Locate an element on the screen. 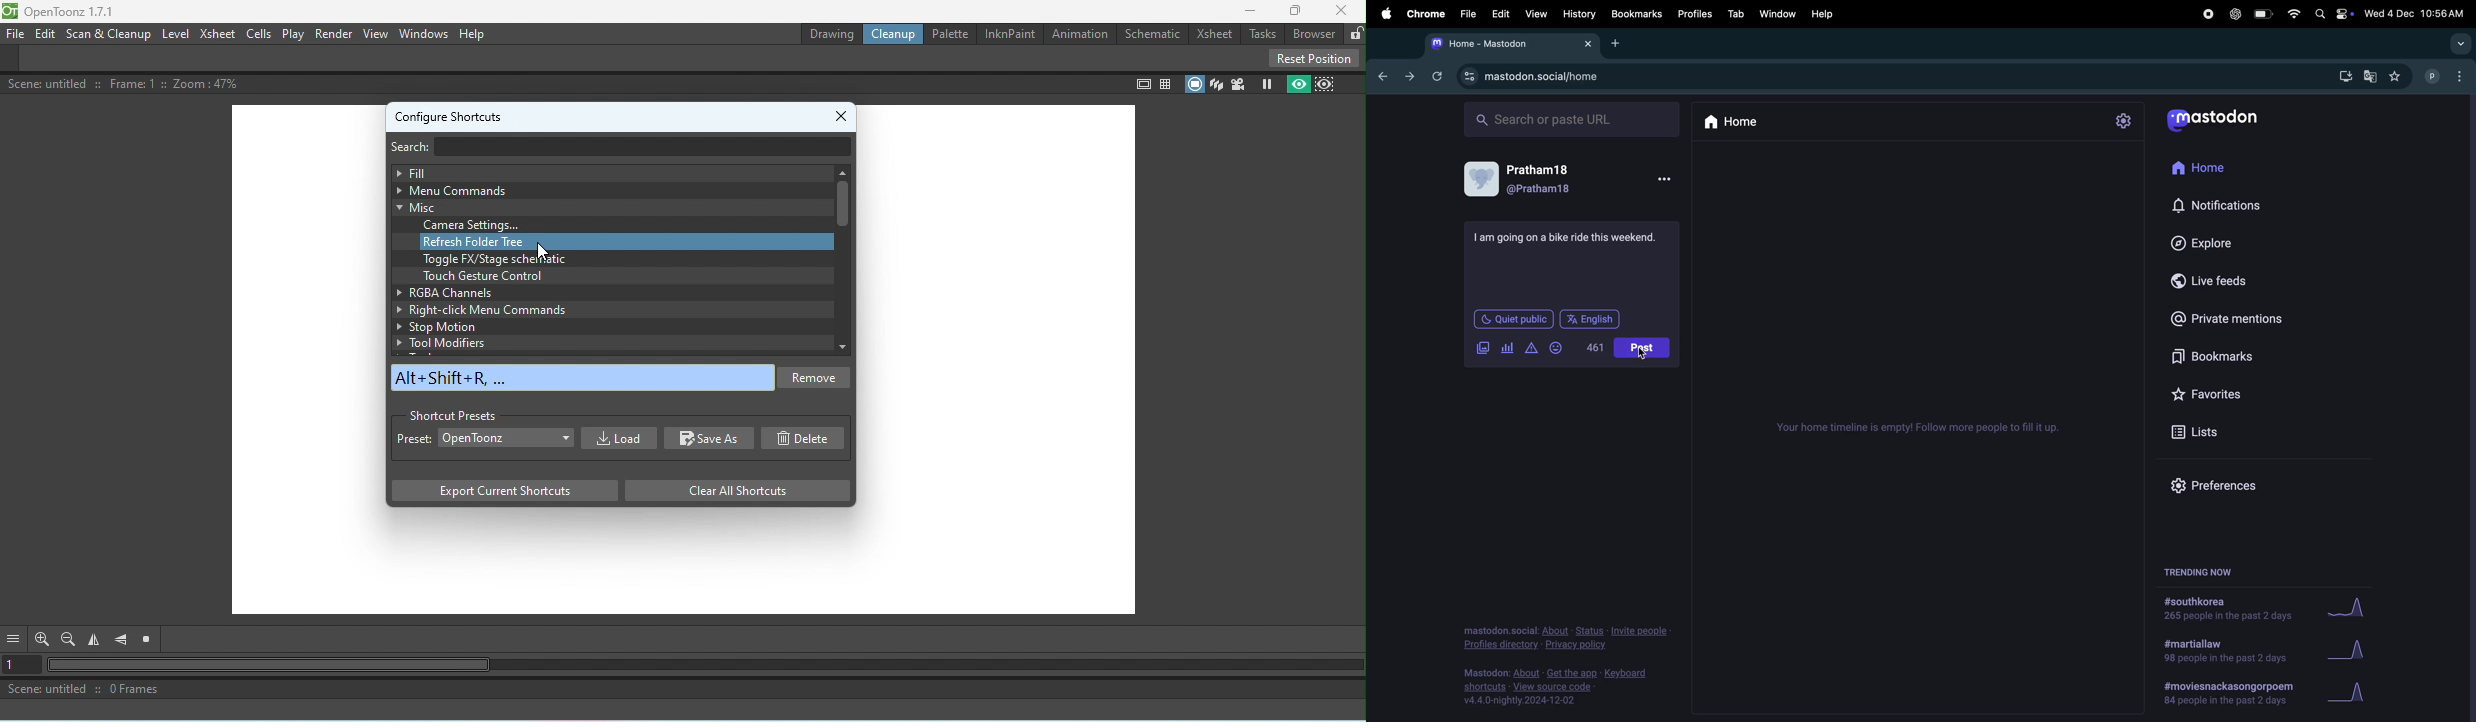  favourites is located at coordinates (2396, 75).